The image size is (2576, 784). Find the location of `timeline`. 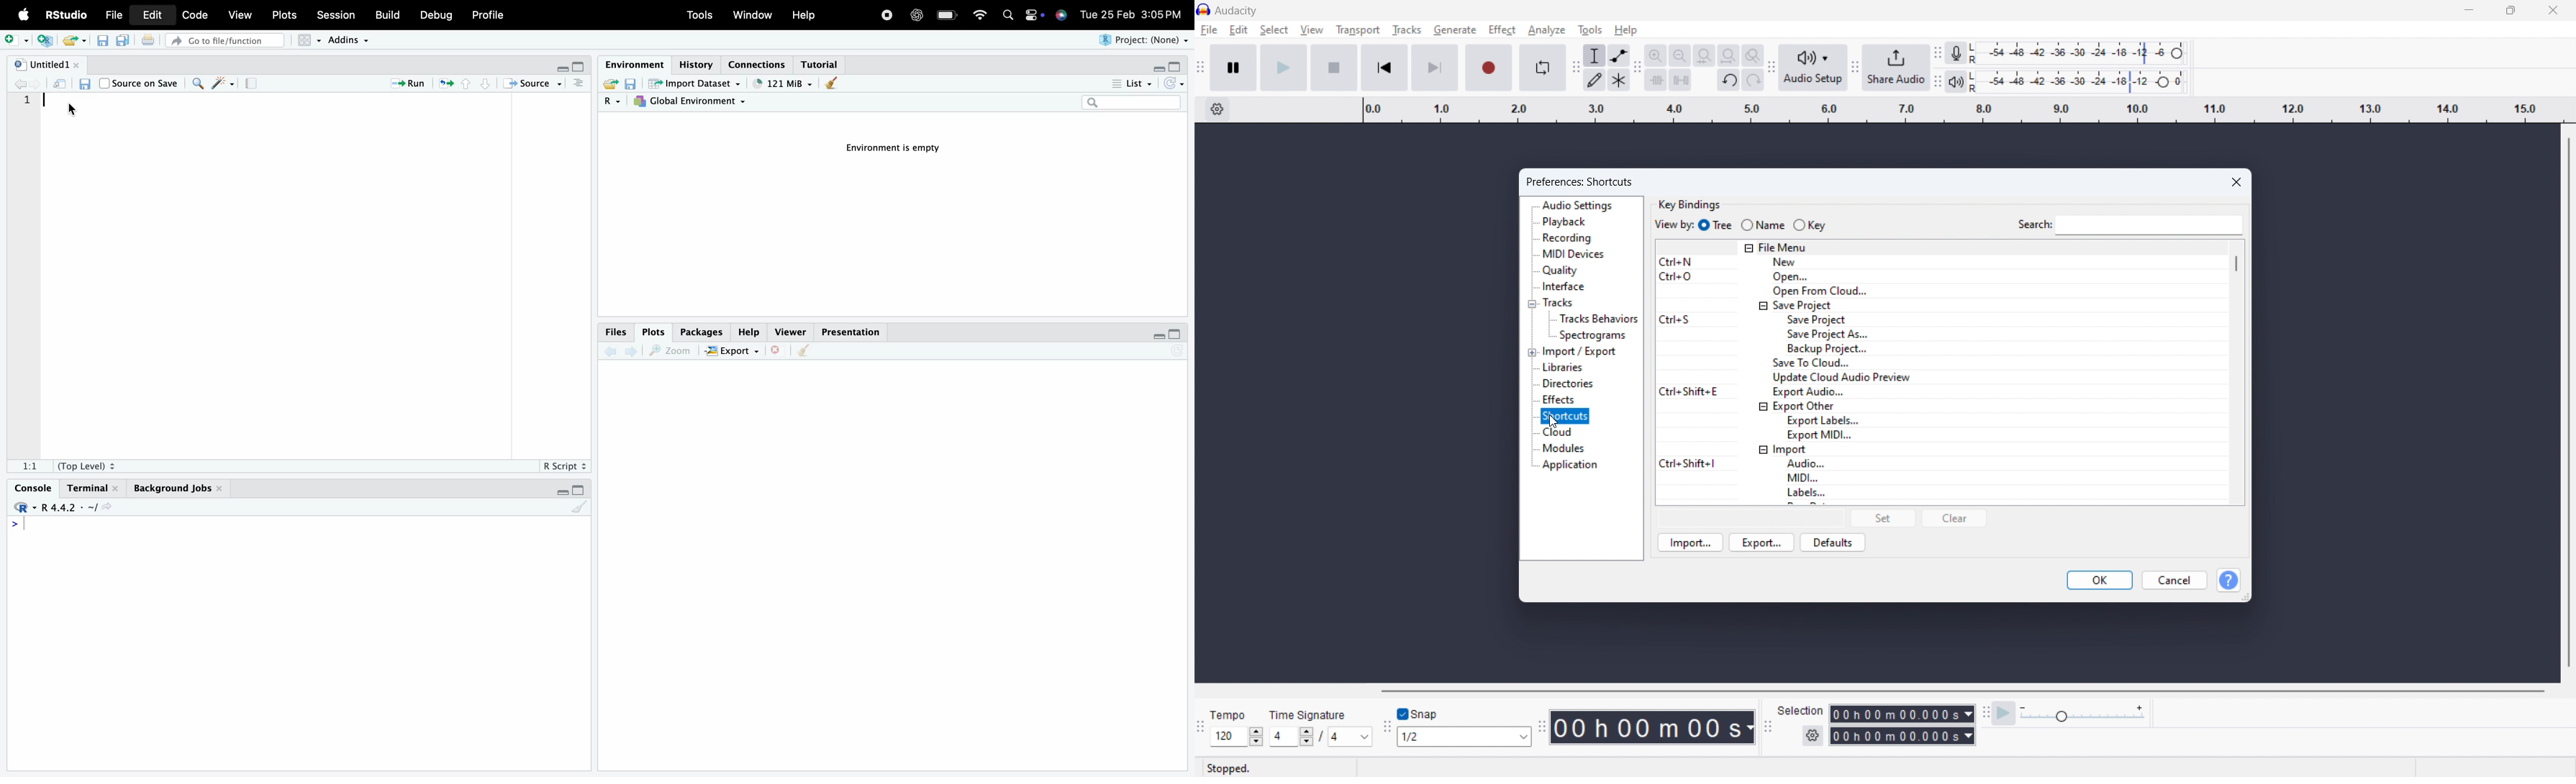

timeline is located at coordinates (1969, 111).